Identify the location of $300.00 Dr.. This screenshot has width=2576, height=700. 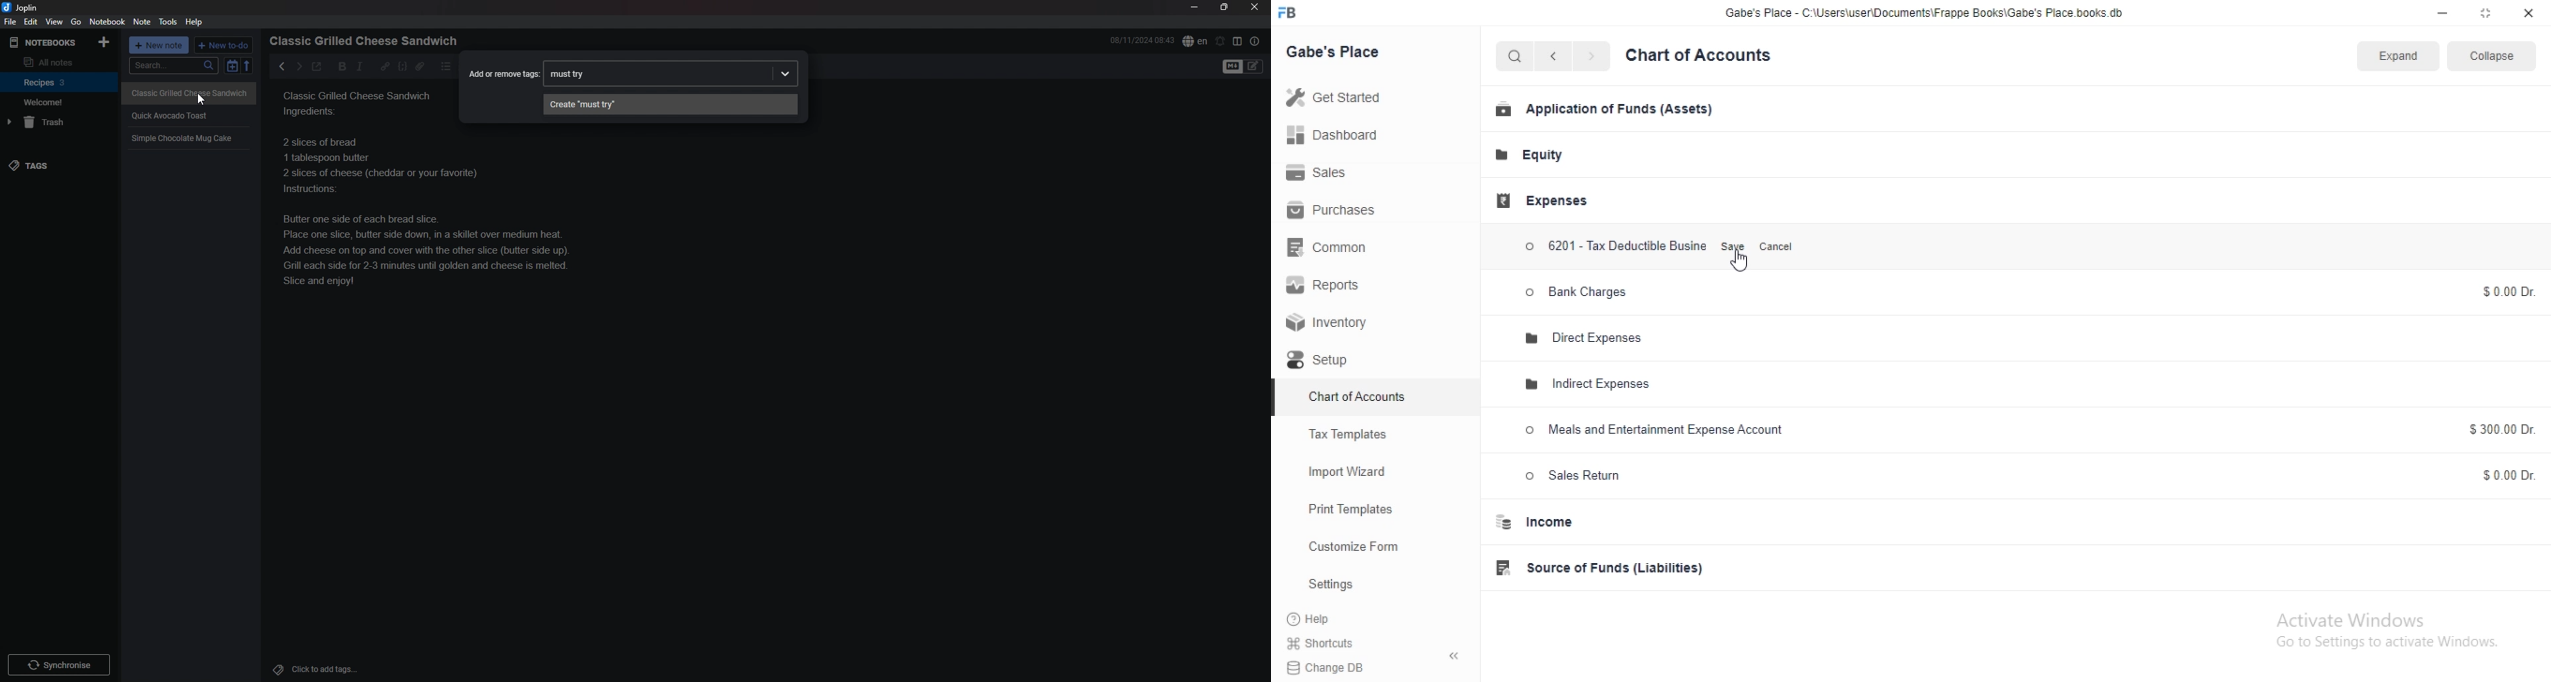
(2507, 430).